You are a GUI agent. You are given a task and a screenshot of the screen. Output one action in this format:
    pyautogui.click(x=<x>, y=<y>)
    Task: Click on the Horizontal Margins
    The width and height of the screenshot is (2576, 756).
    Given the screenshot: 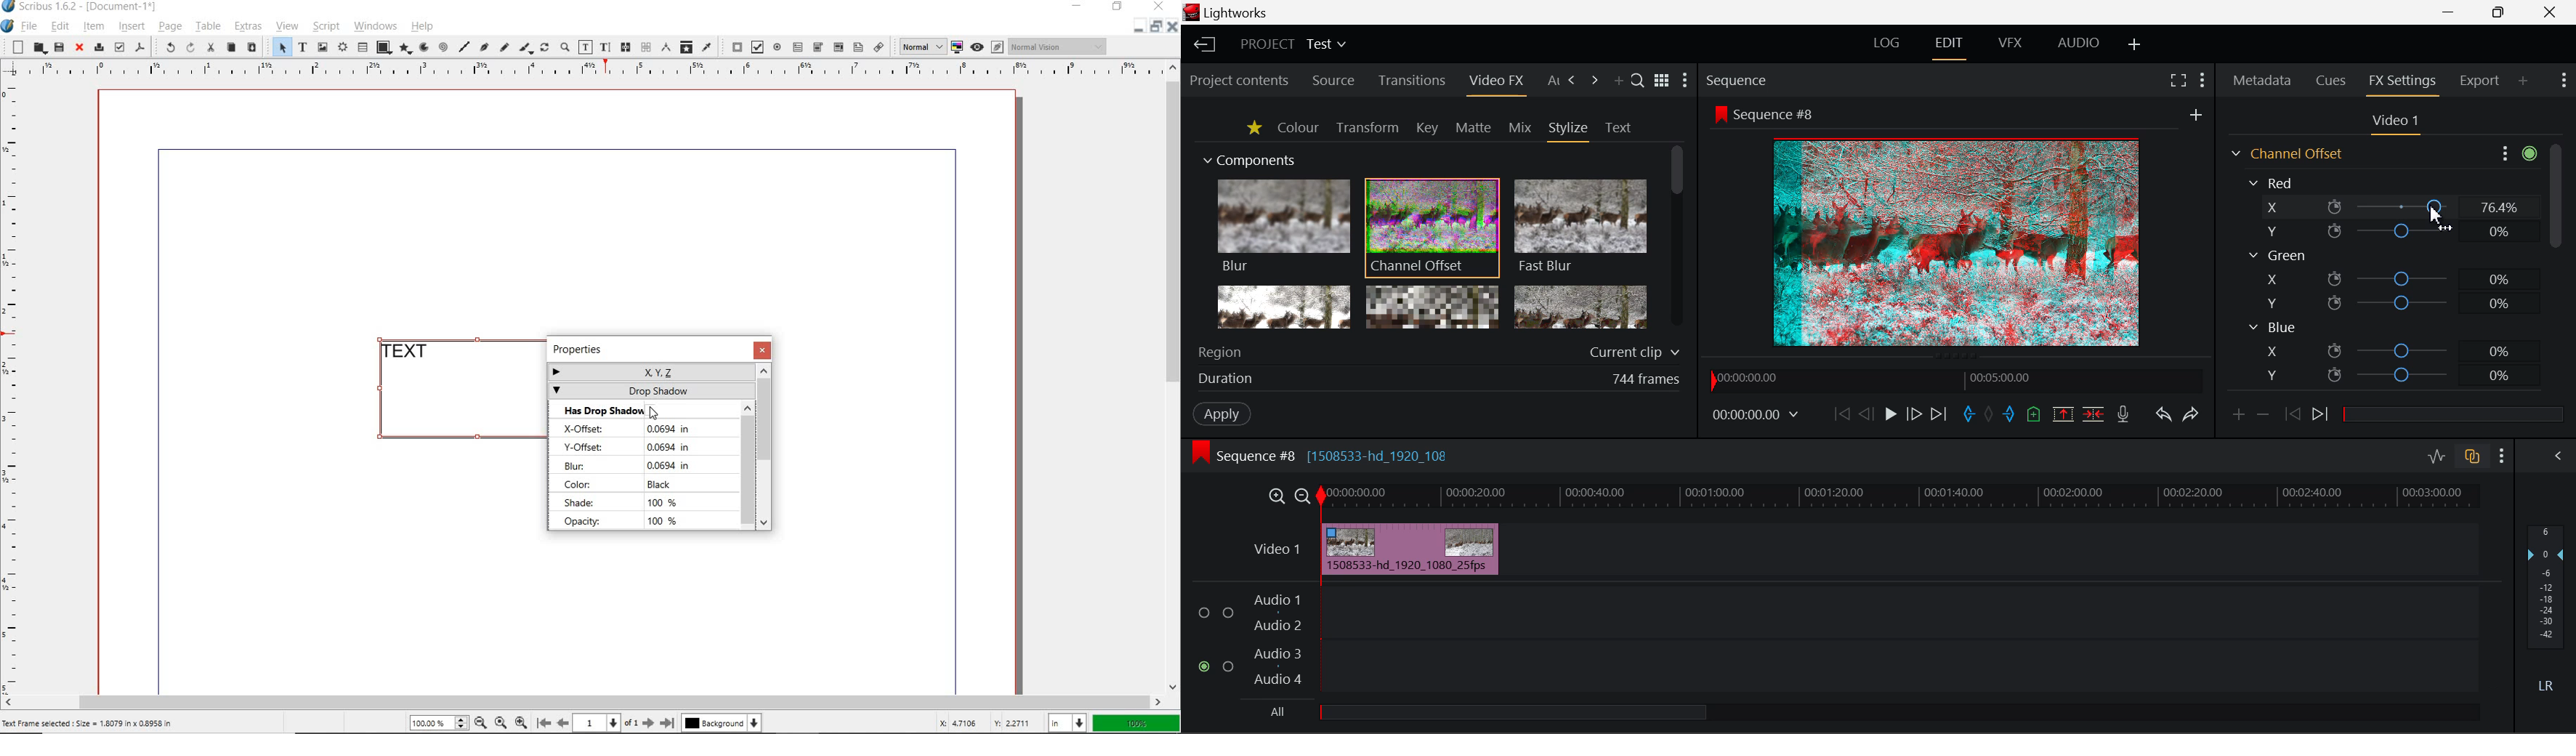 What is the action you would take?
    pyautogui.click(x=591, y=68)
    